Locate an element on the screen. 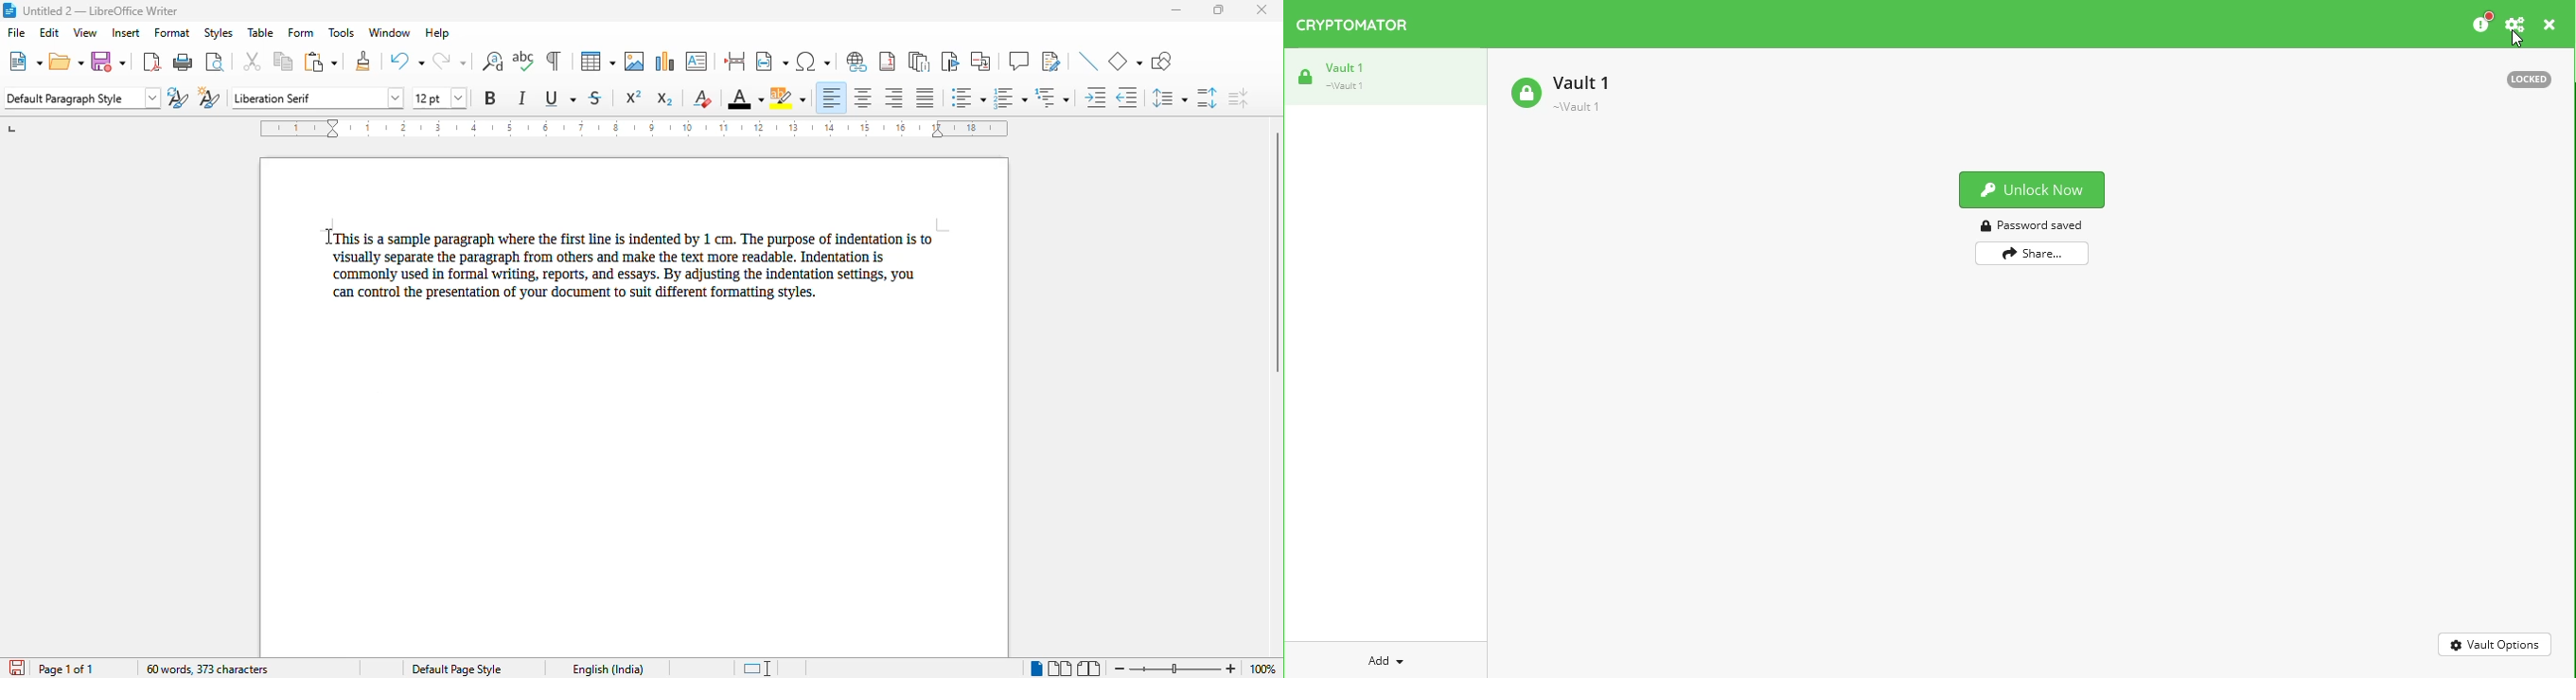 The height and width of the screenshot is (700, 2576). insert line is located at coordinates (1089, 61).